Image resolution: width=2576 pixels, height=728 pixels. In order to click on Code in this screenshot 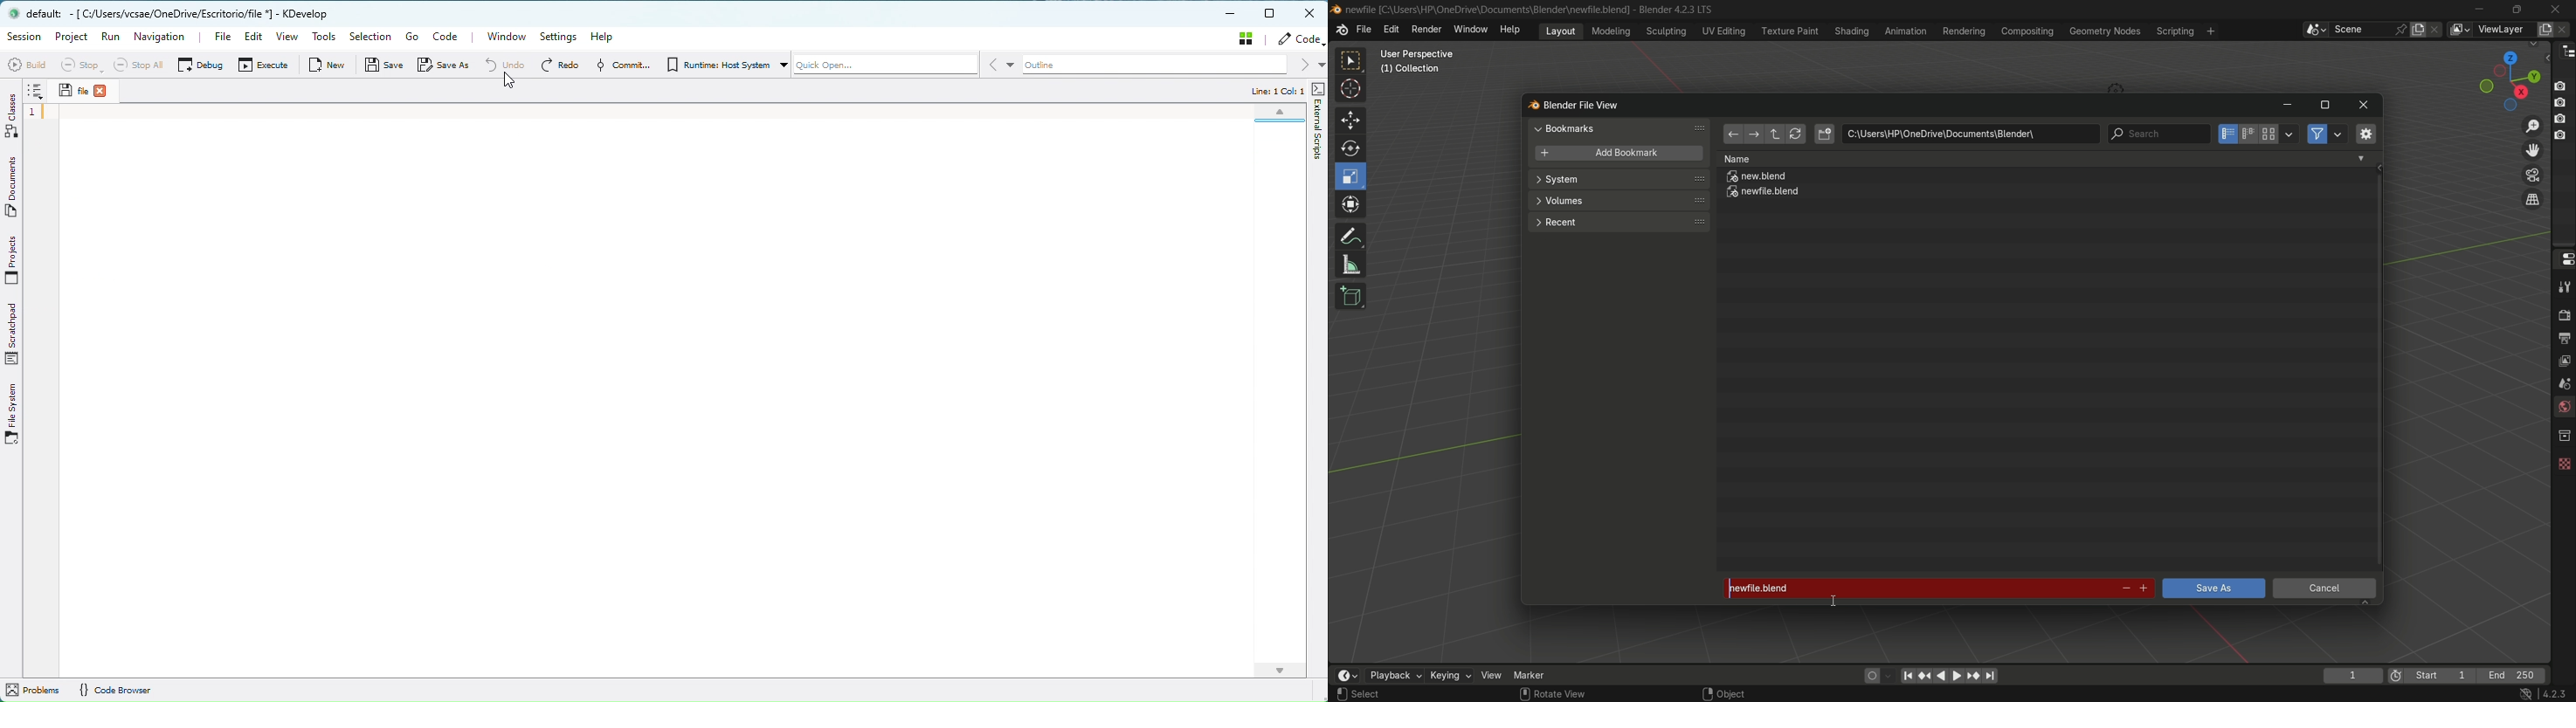, I will do `click(447, 36)`.